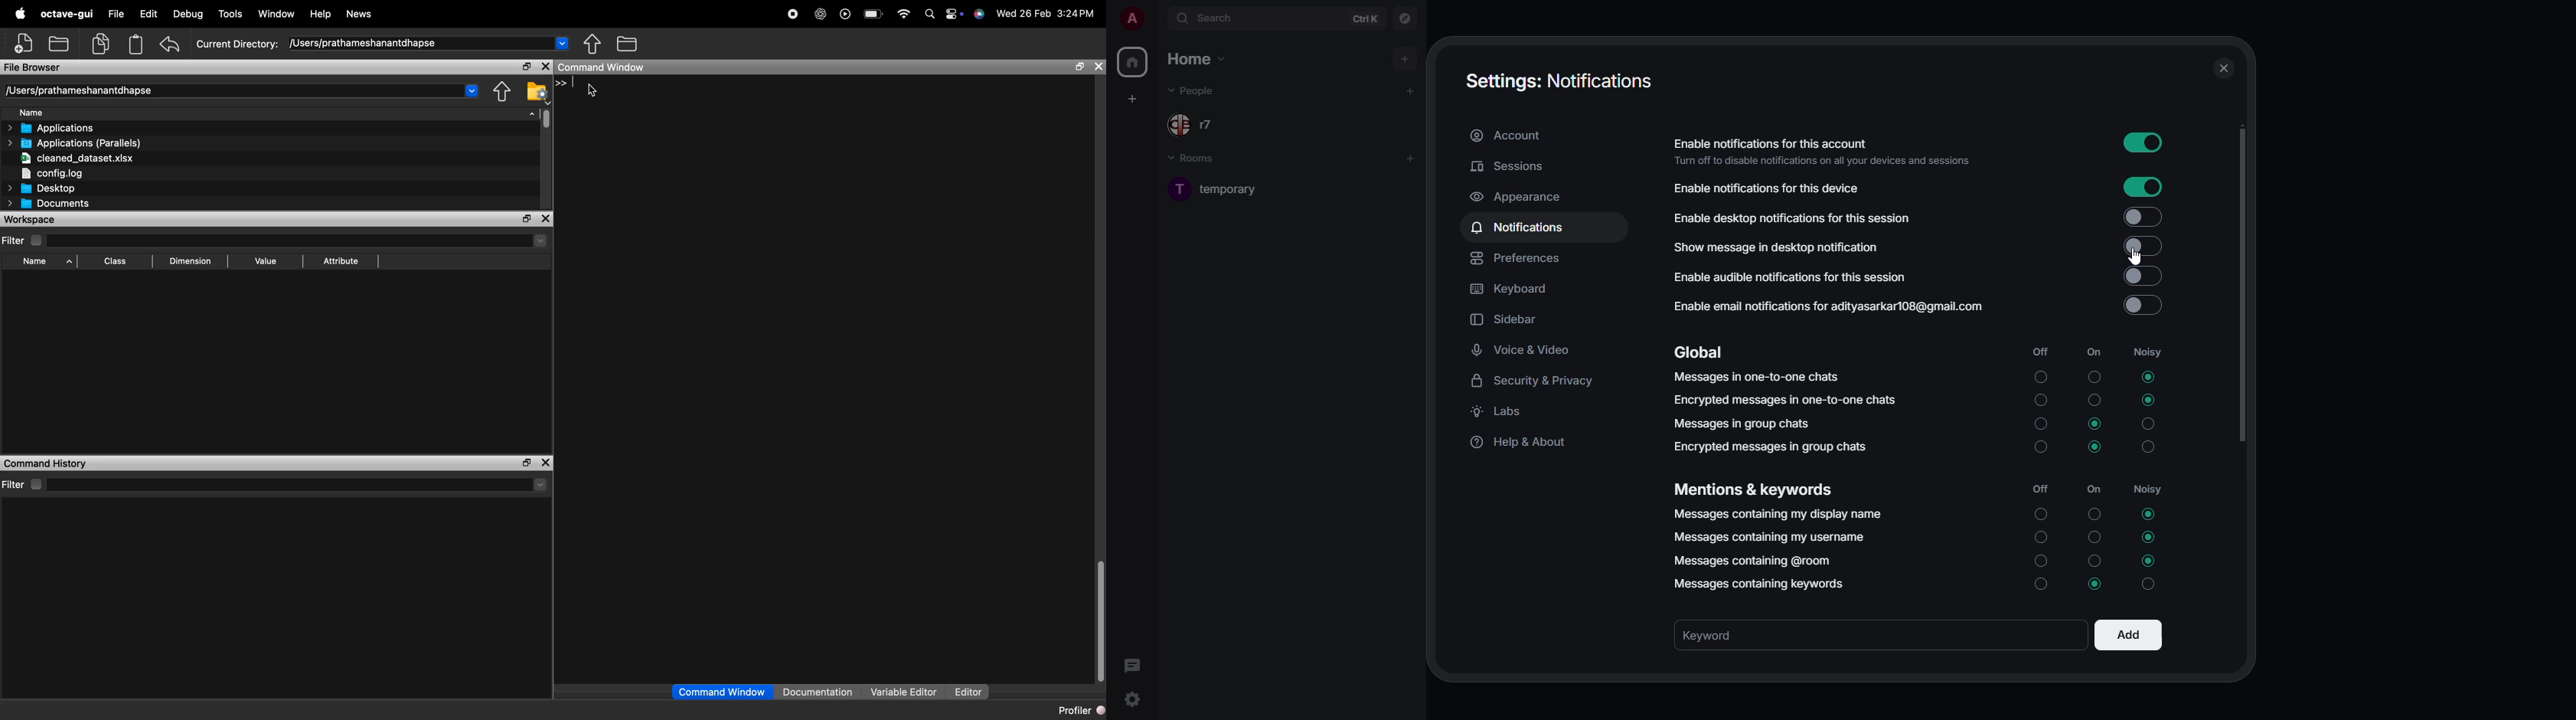 The width and height of the screenshot is (2576, 728). I want to click on enable notifications for this account, so click(1827, 150).